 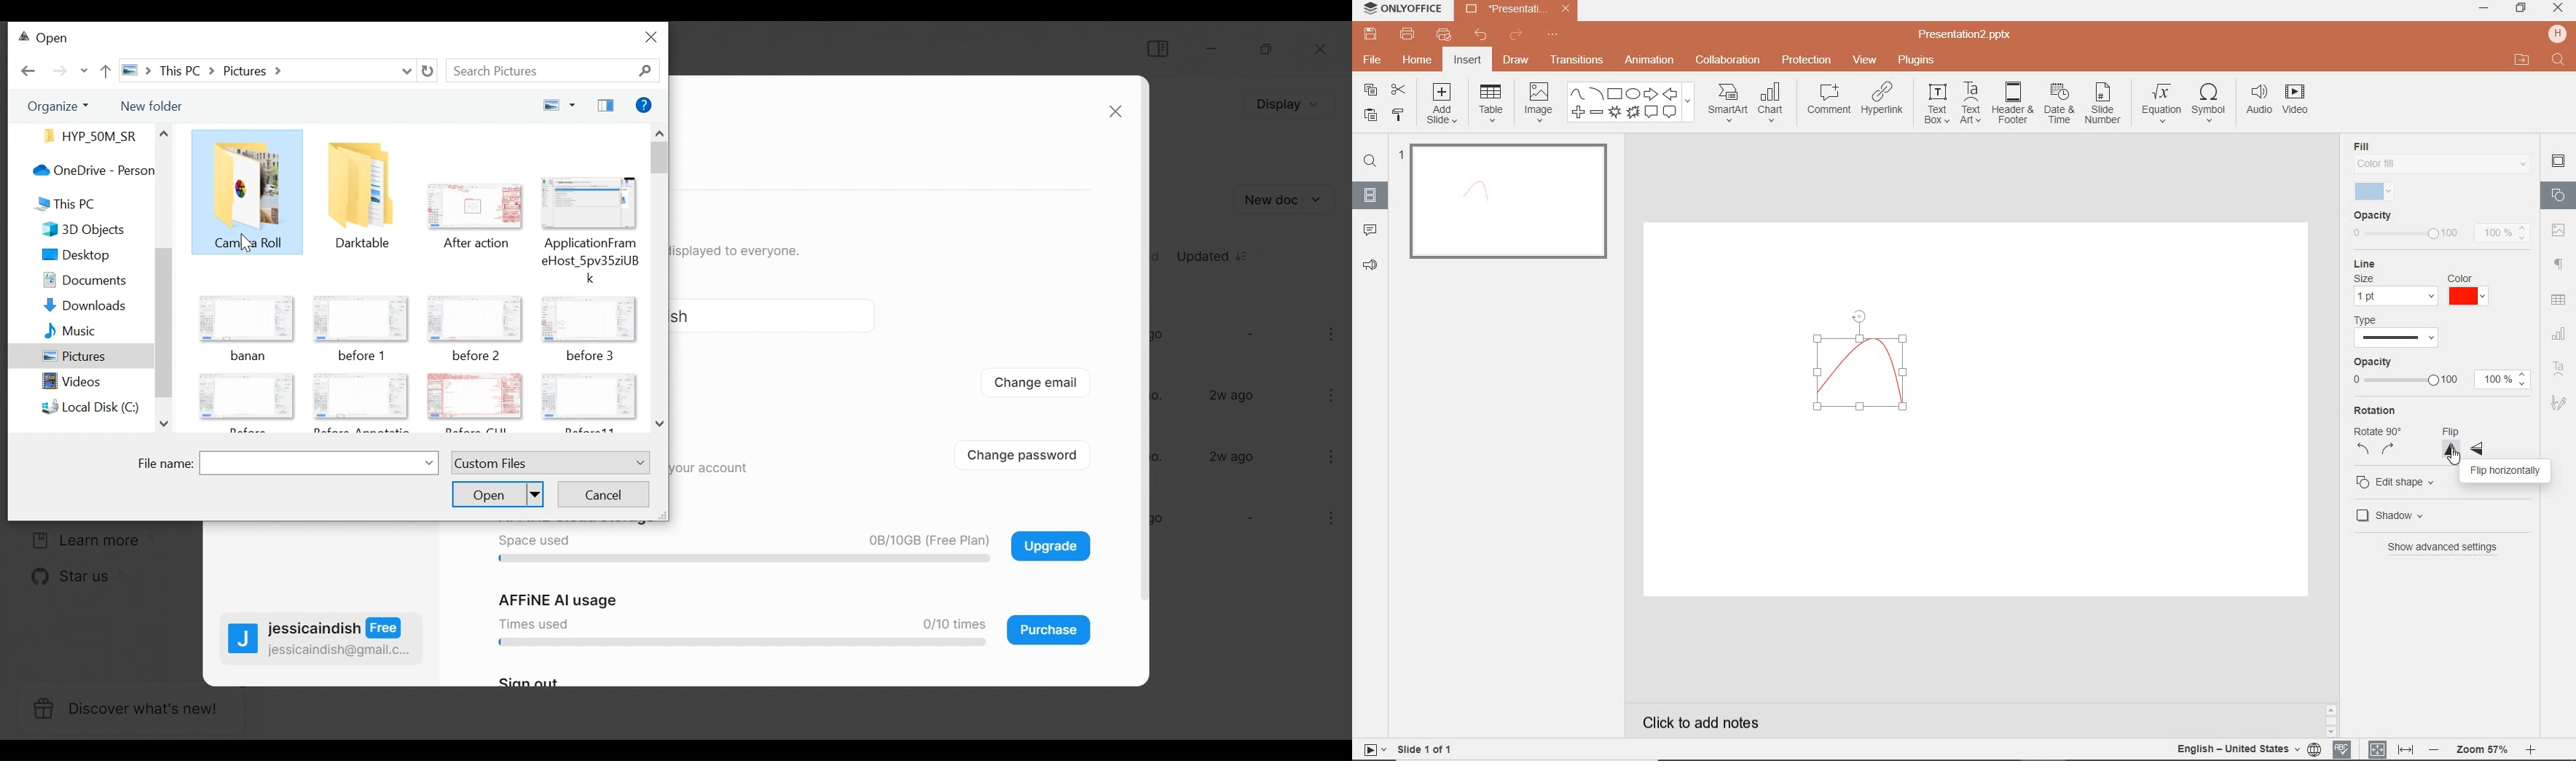 What do you see at coordinates (1416, 61) in the screenshot?
I see `HOME` at bounding box center [1416, 61].